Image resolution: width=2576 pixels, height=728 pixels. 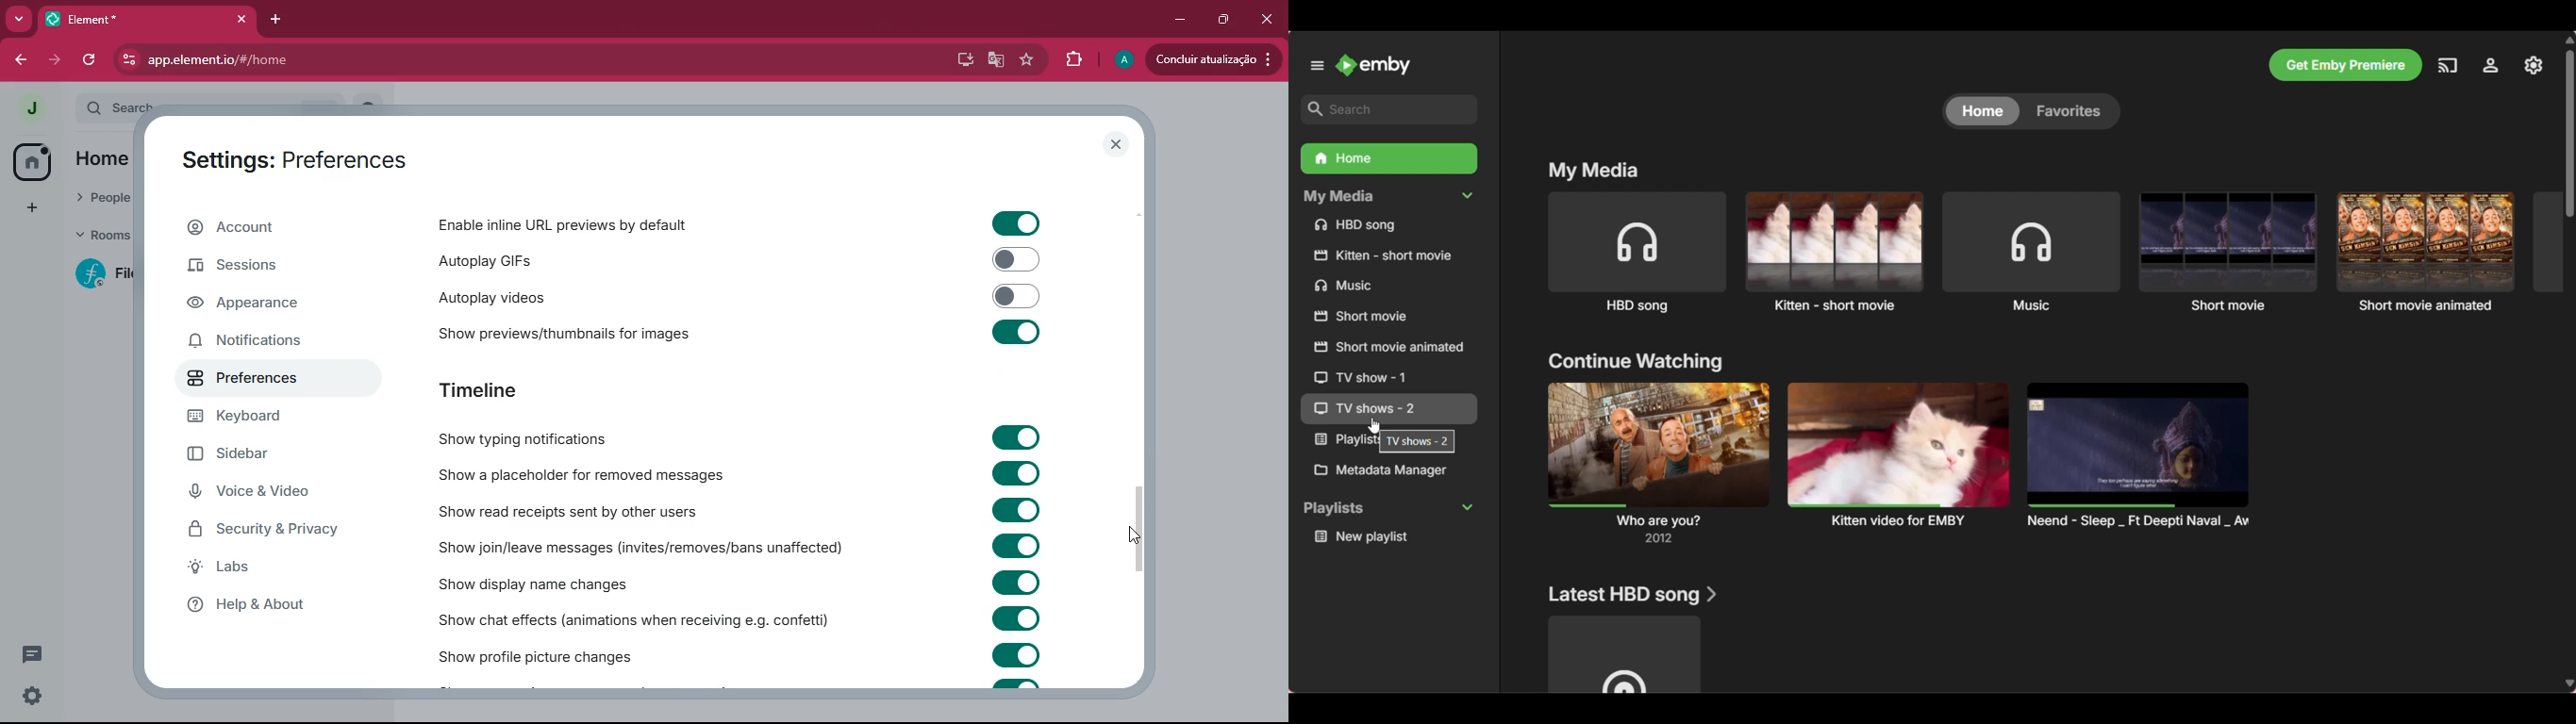 I want to click on toggle on/off, so click(x=1017, y=510).